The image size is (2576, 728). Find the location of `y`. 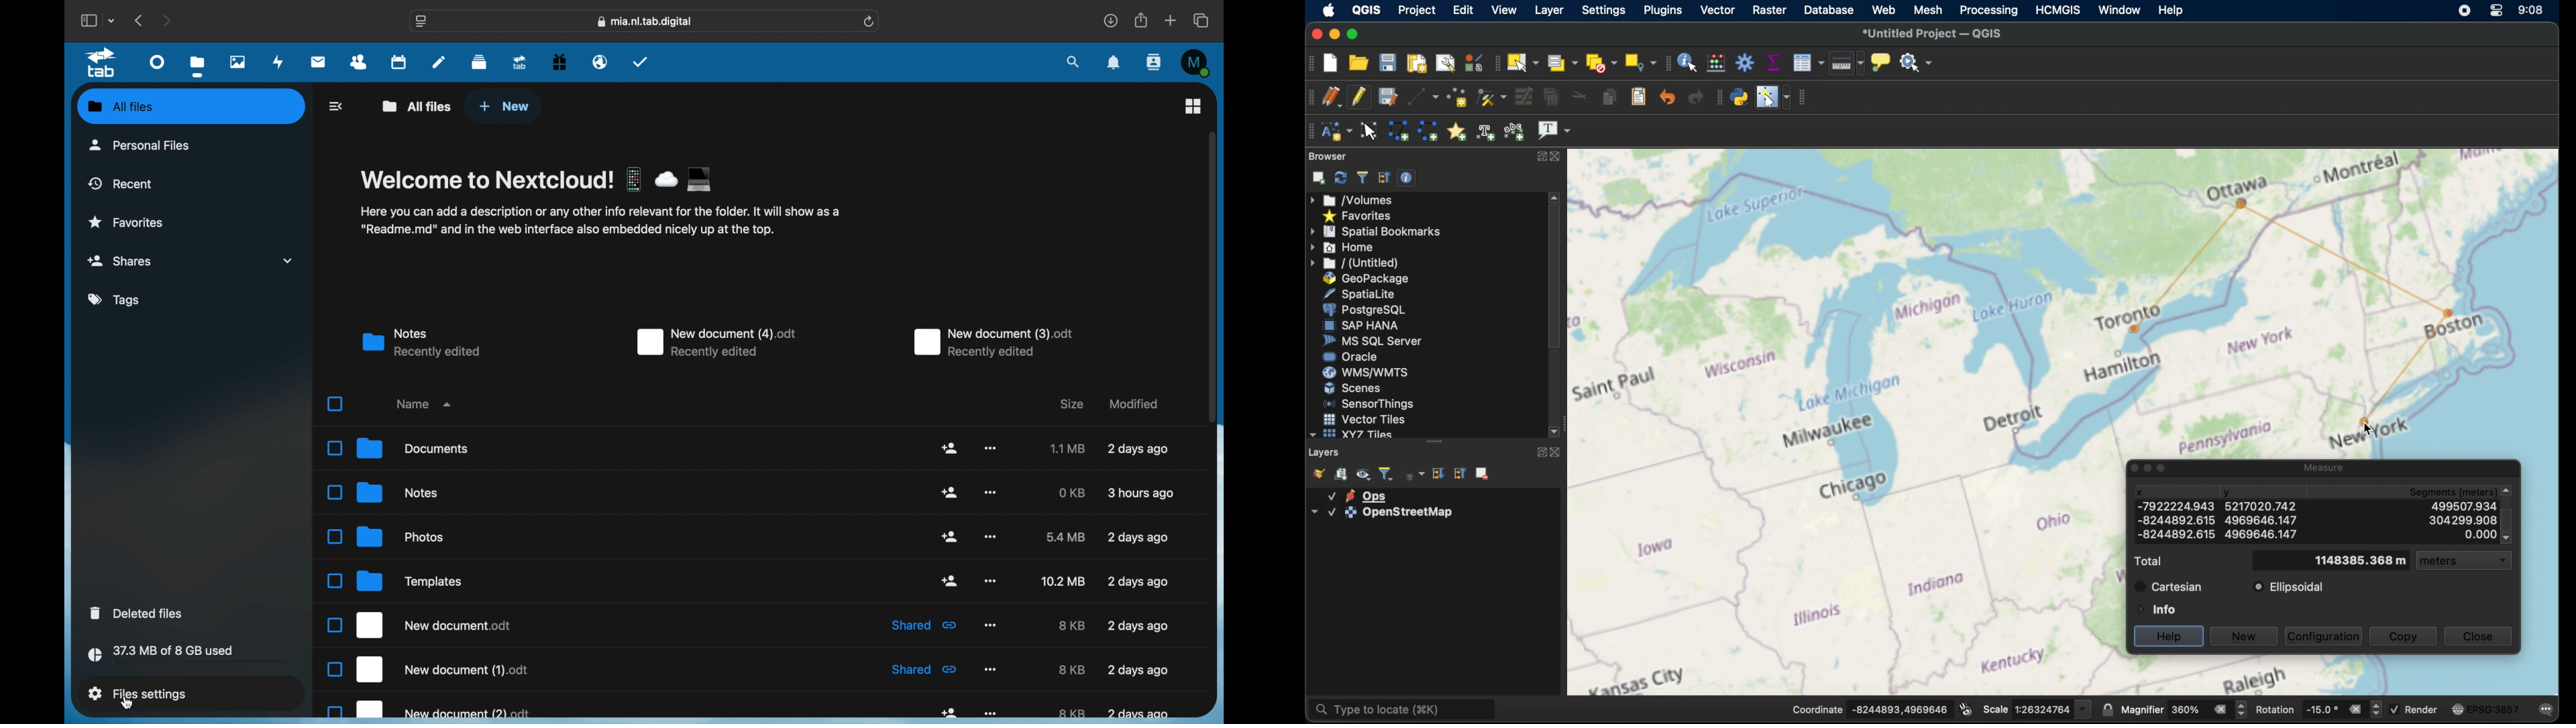

y is located at coordinates (2259, 534).